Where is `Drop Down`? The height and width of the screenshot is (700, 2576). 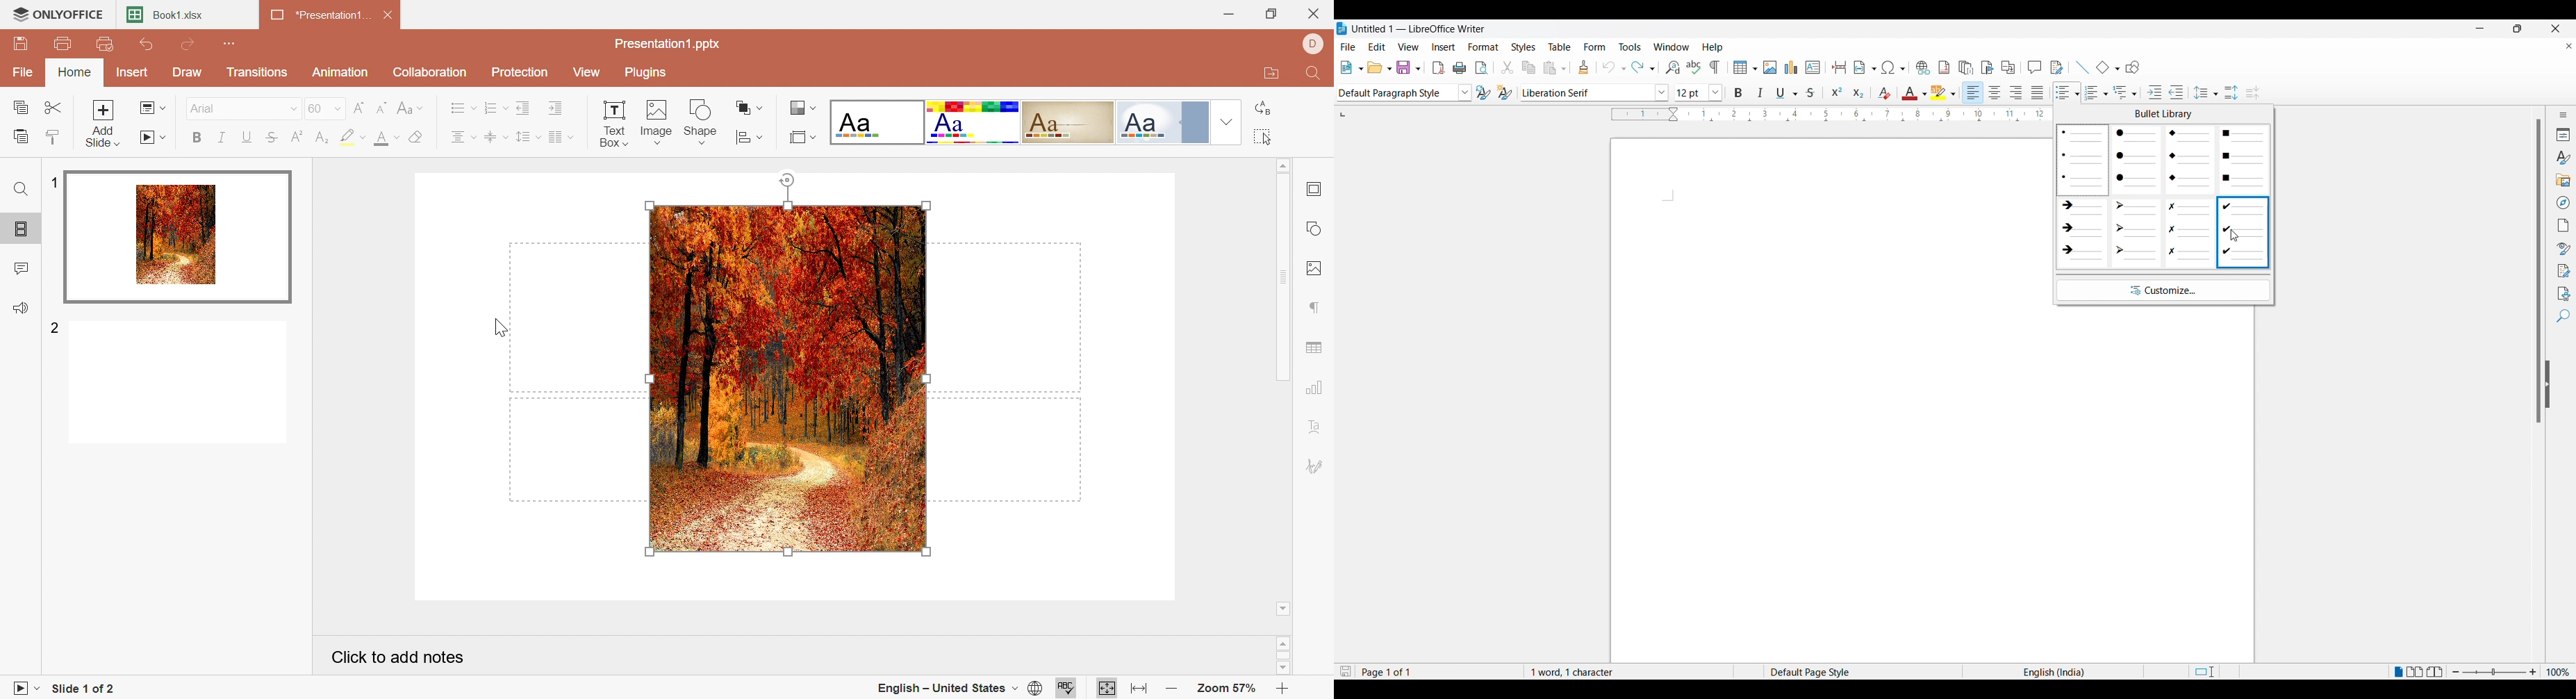 Drop Down is located at coordinates (290, 108).